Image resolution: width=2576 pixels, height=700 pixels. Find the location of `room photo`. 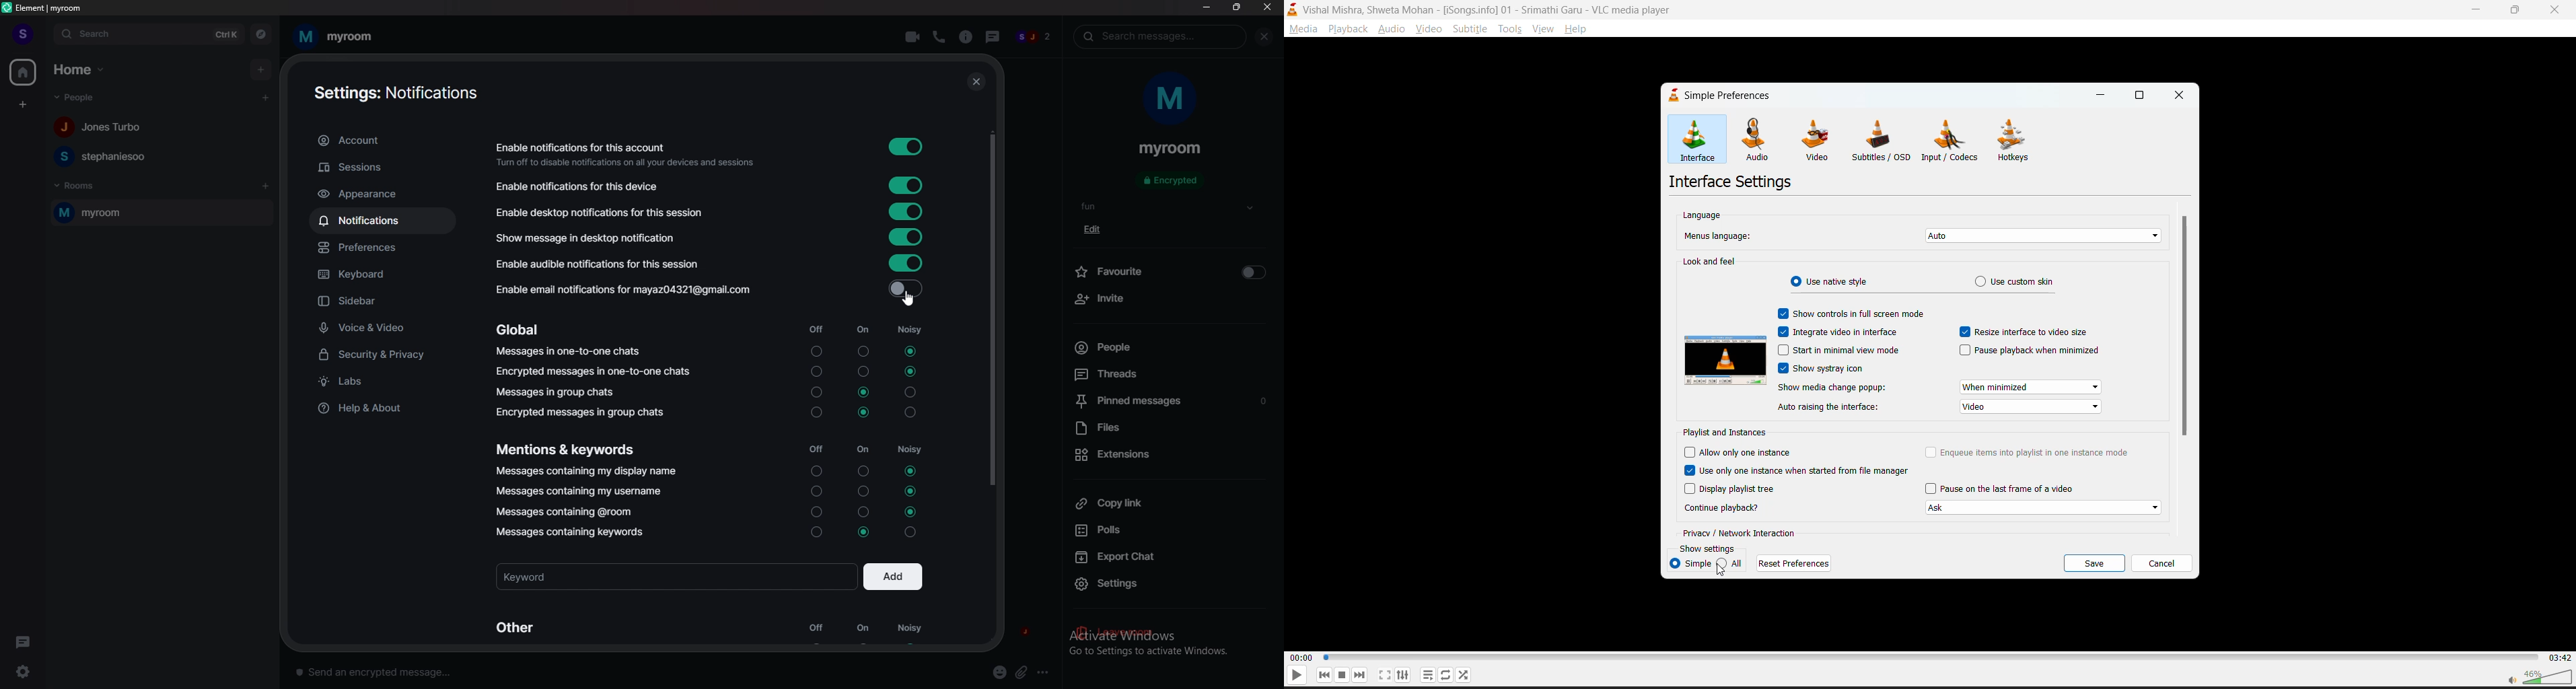

room photo is located at coordinates (1172, 100).